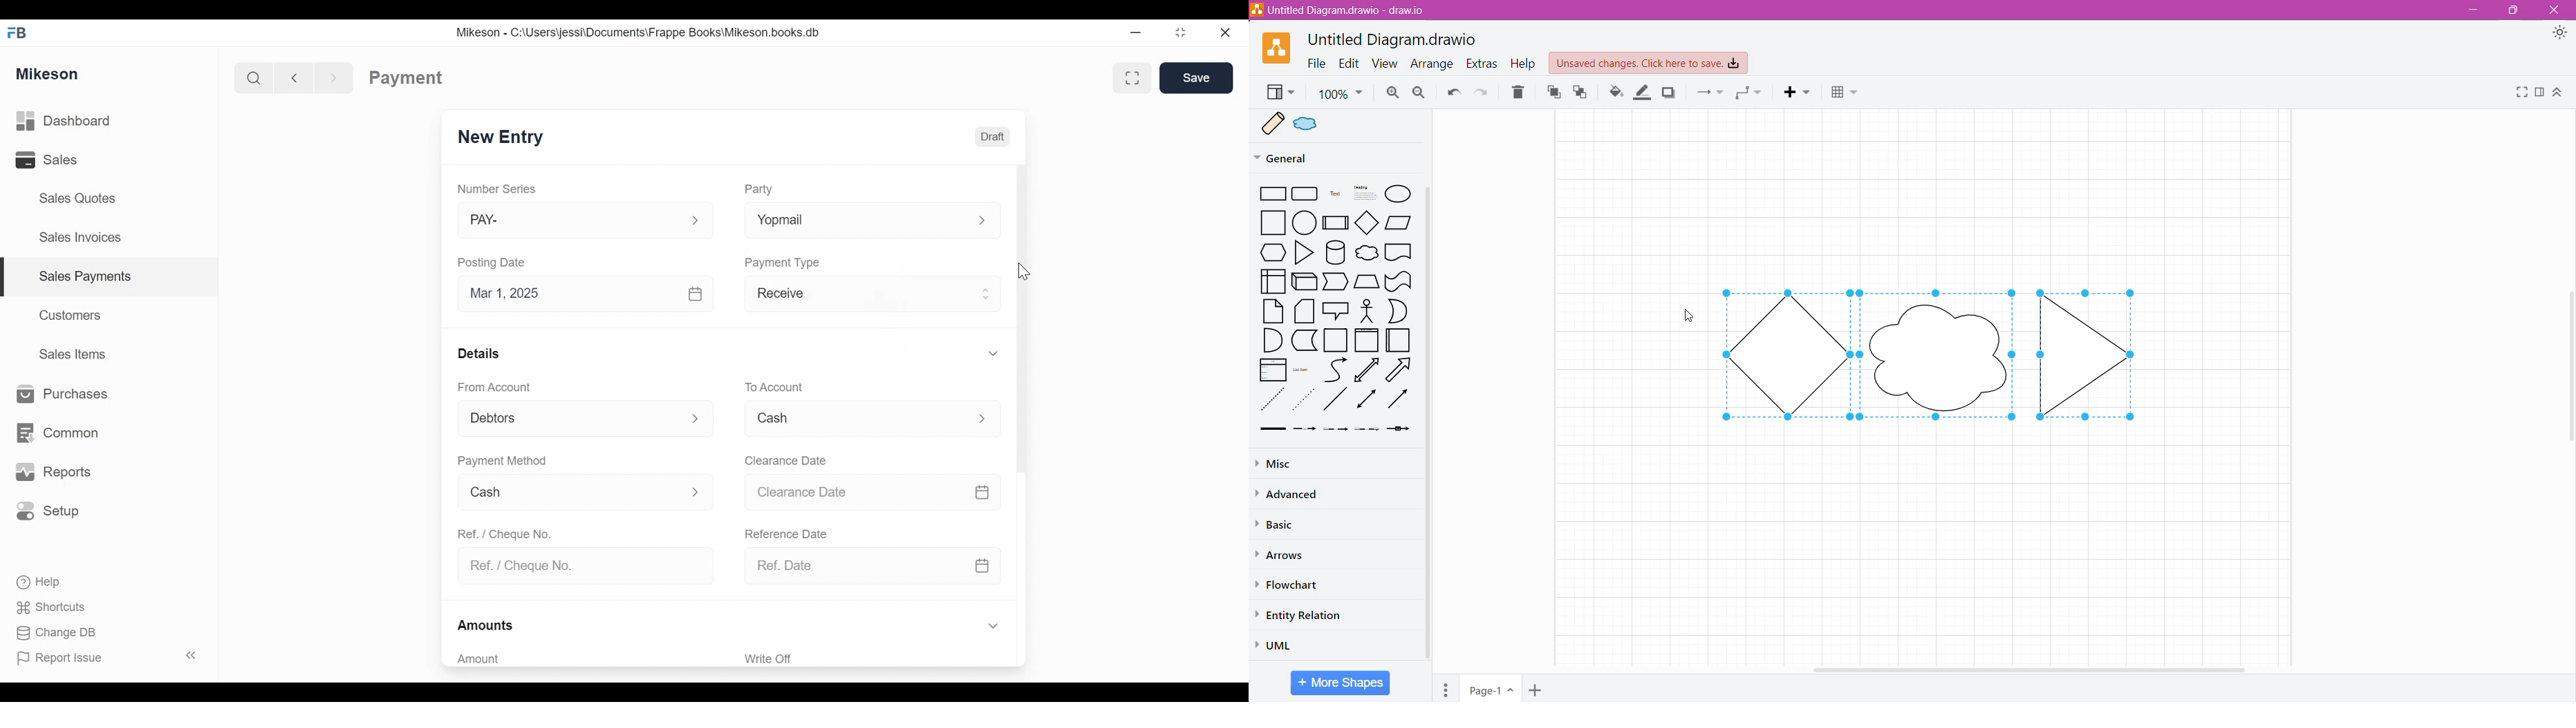 The height and width of the screenshot is (728, 2576). What do you see at coordinates (73, 314) in the screenshot?
I see `Customers` at bounding box center [73, 314].